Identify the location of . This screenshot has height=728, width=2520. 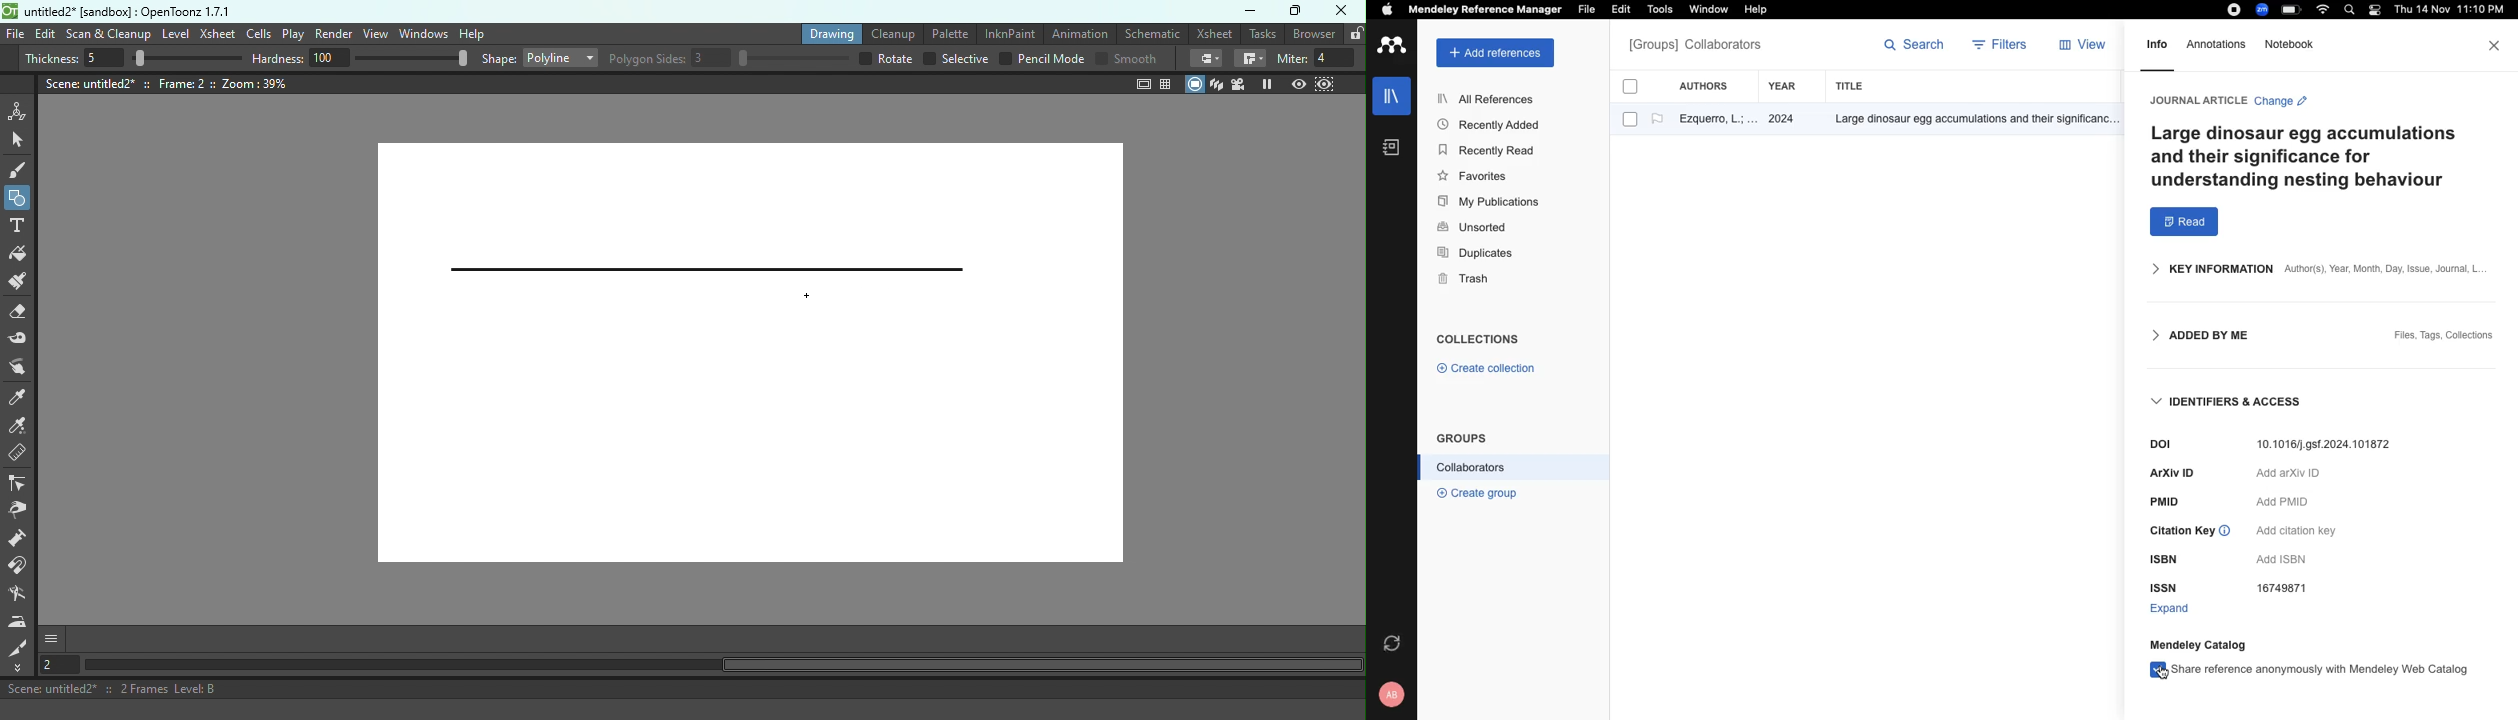
(18, 196).